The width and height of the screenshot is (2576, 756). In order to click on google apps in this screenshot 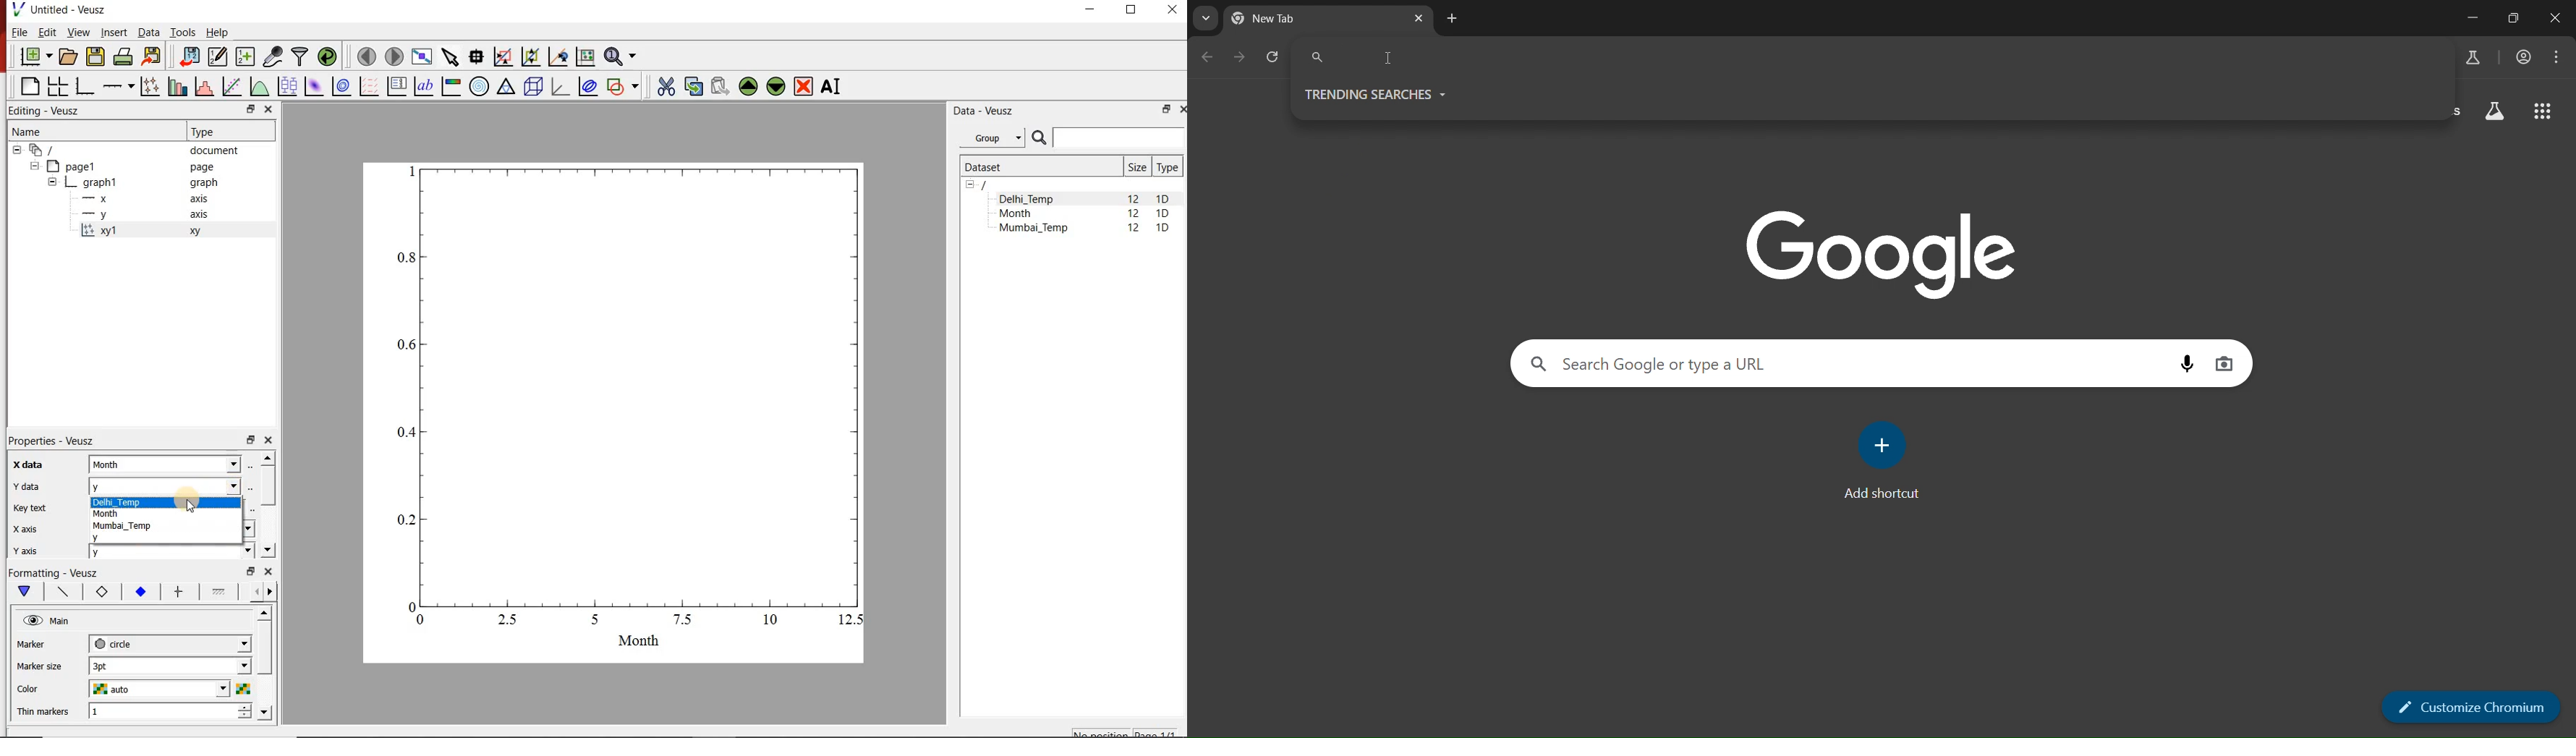, I will do `click(2543, 114)`.